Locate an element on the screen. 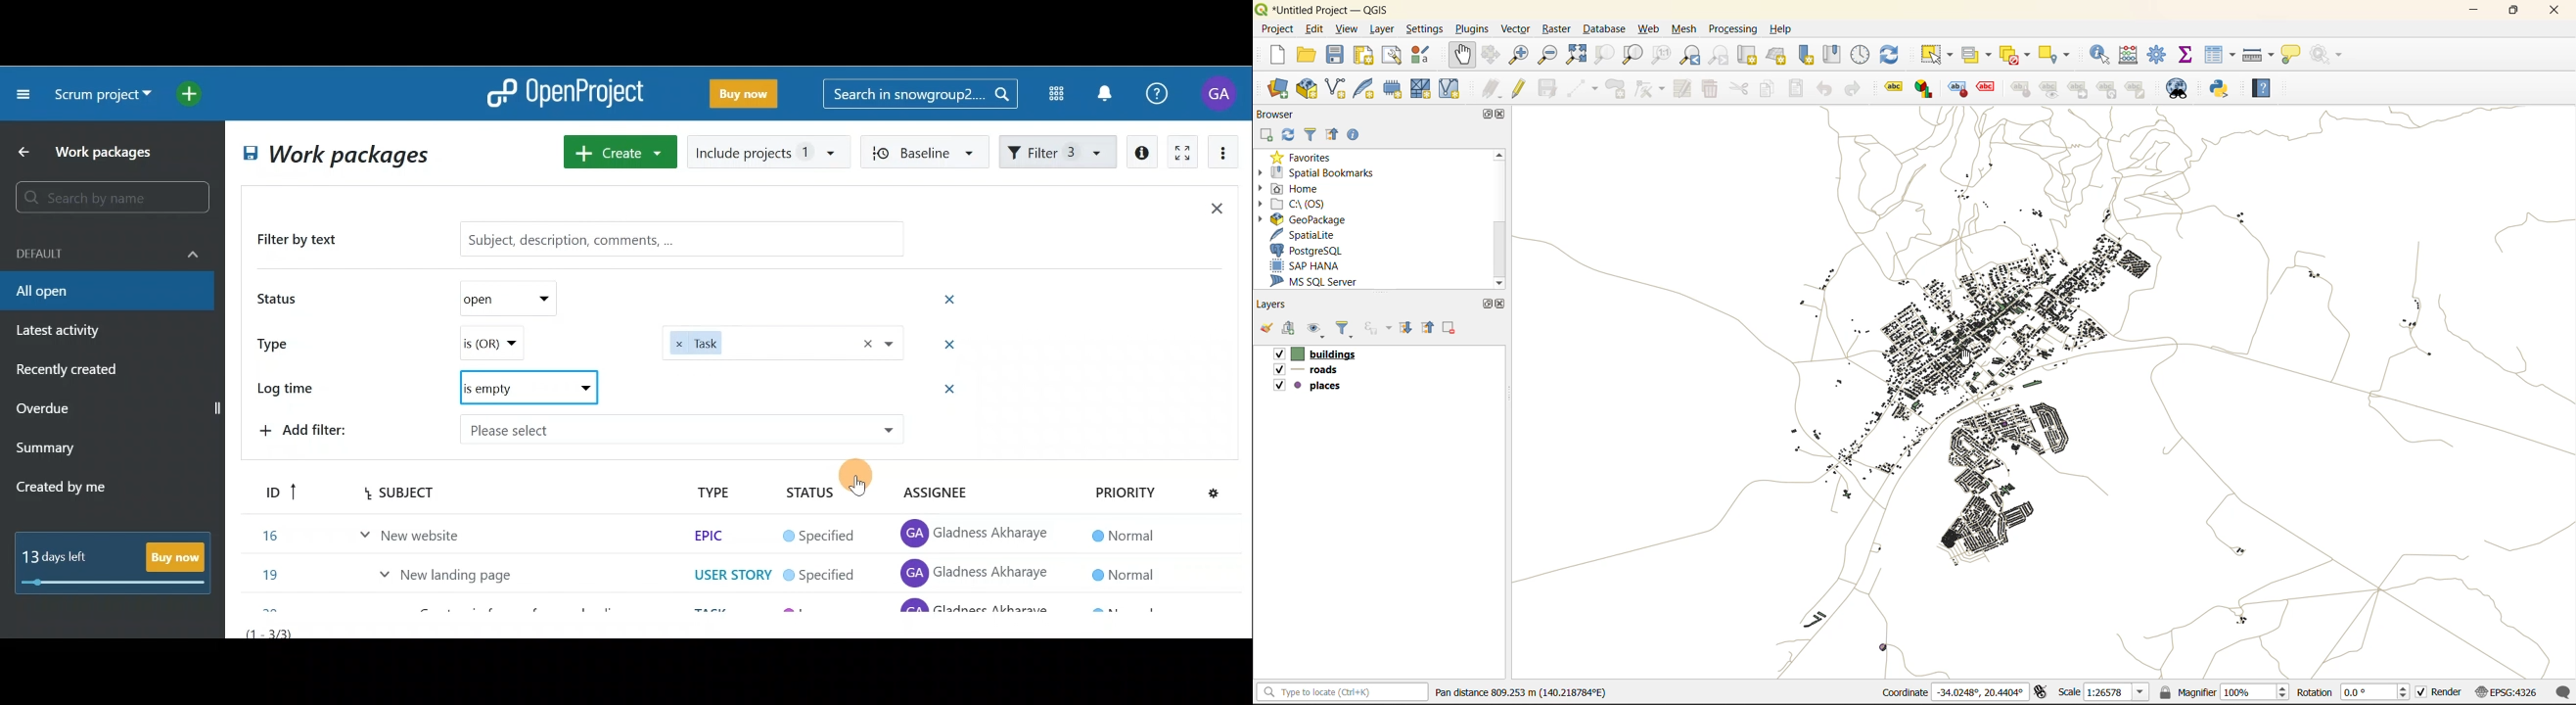  (GA) Gladness Akharaye is located at coordinates (978, 490).